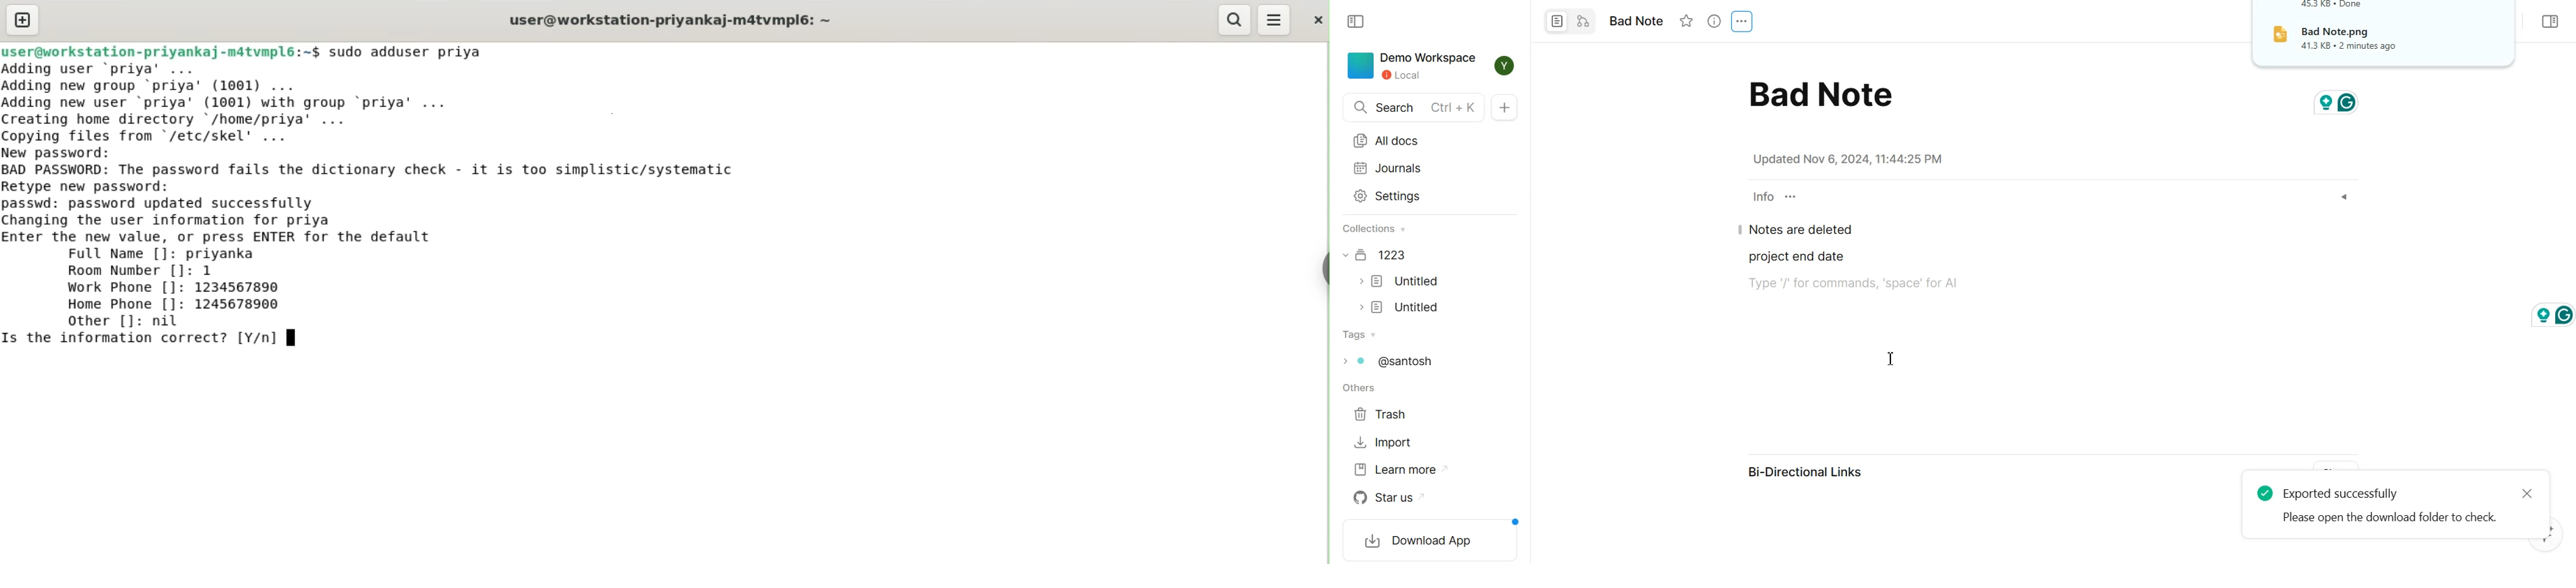  Describe the element at coordinates (2546, 314) in the screenshot. I see `grammarly` at that location.